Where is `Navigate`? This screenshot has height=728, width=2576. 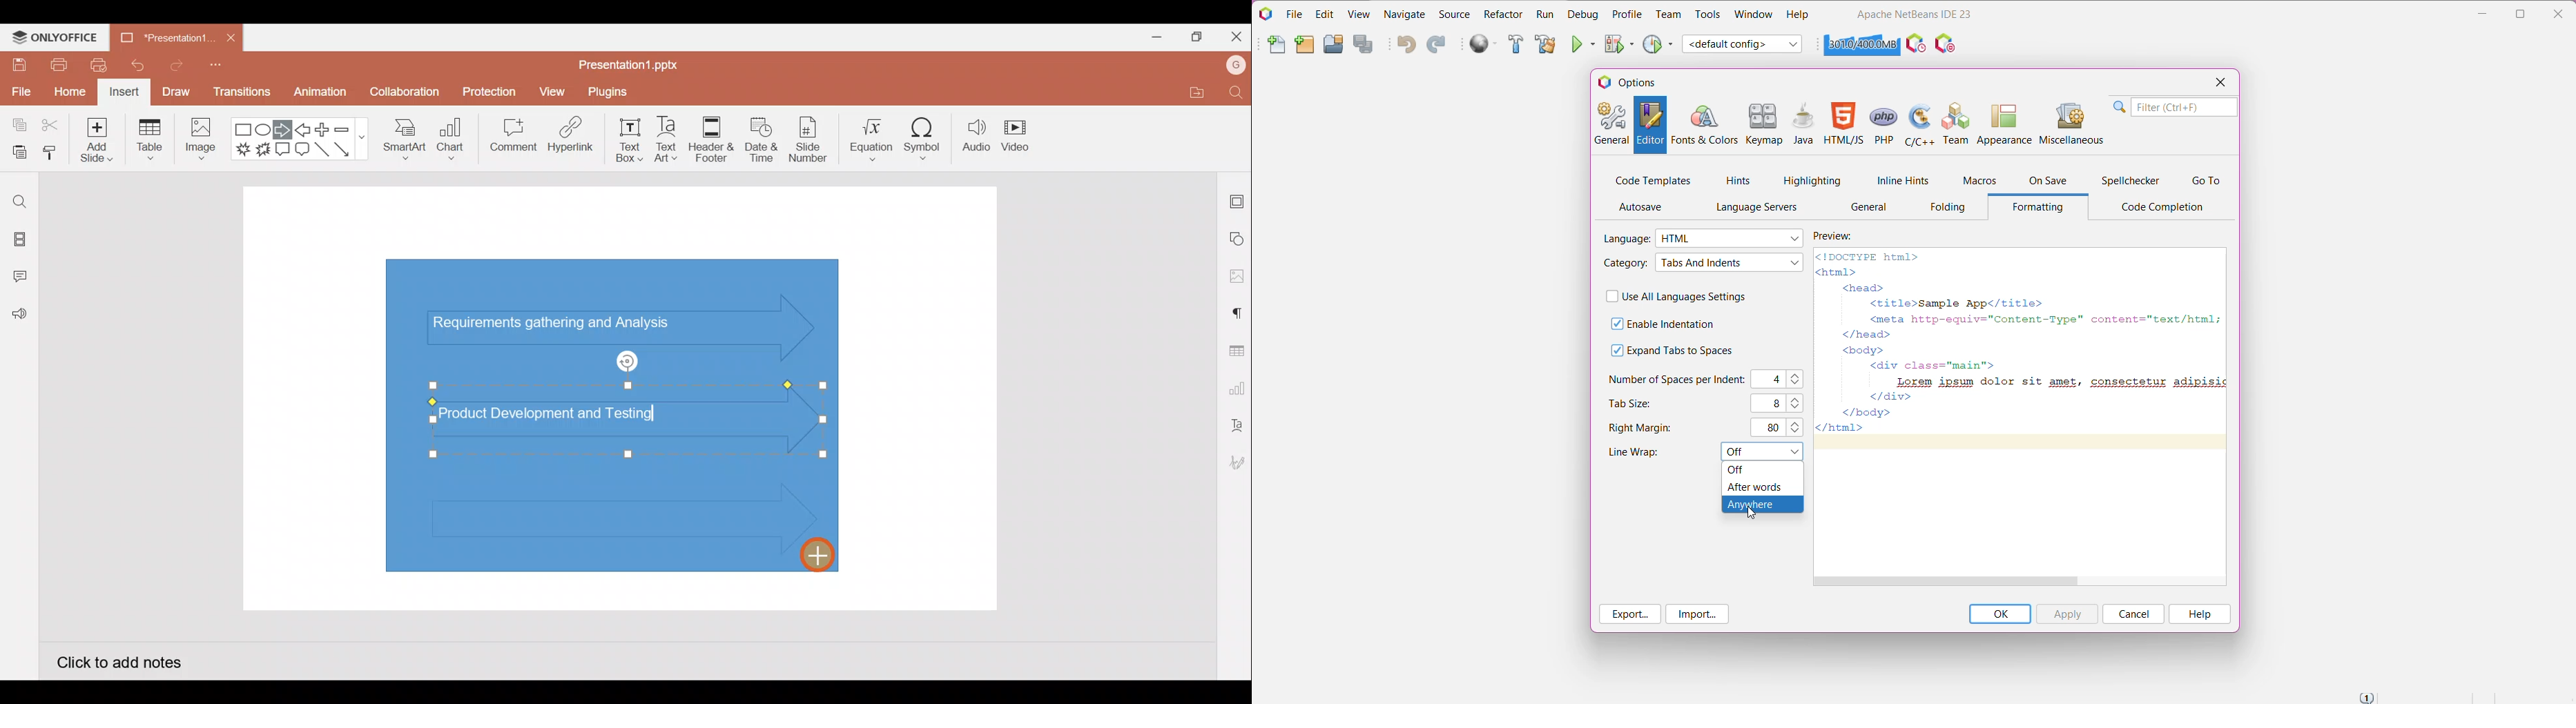 Navigate is located at coordinates (1406, 13).